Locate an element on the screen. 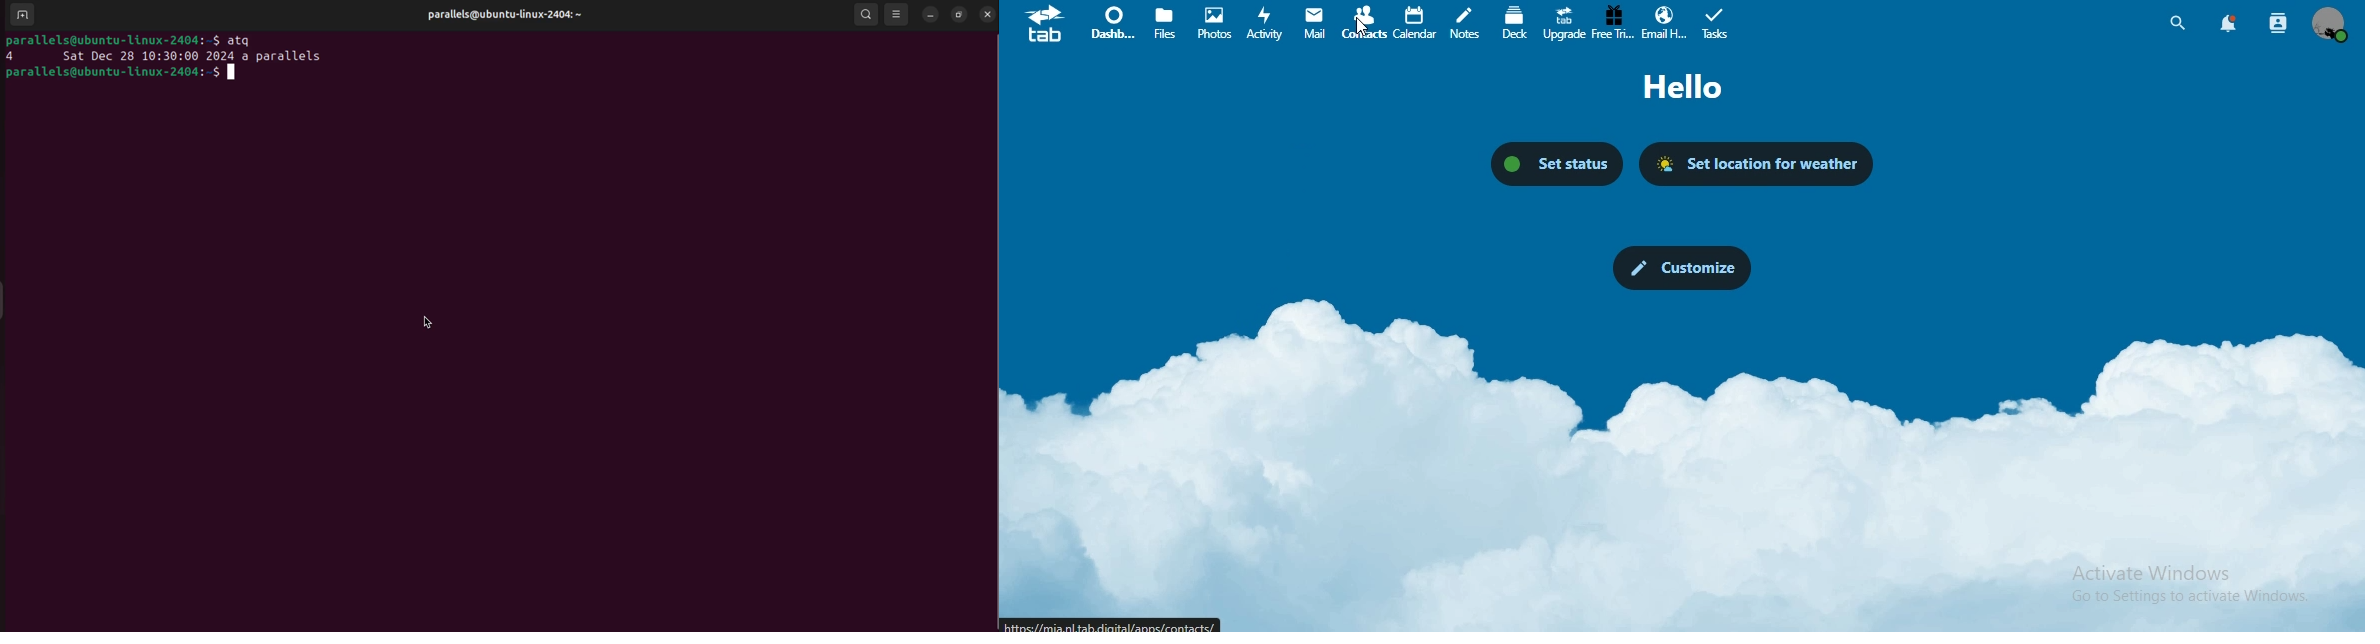 The height and width of the screenshot is (644, 2380). upgrade is located at coordinates (1568, 22).